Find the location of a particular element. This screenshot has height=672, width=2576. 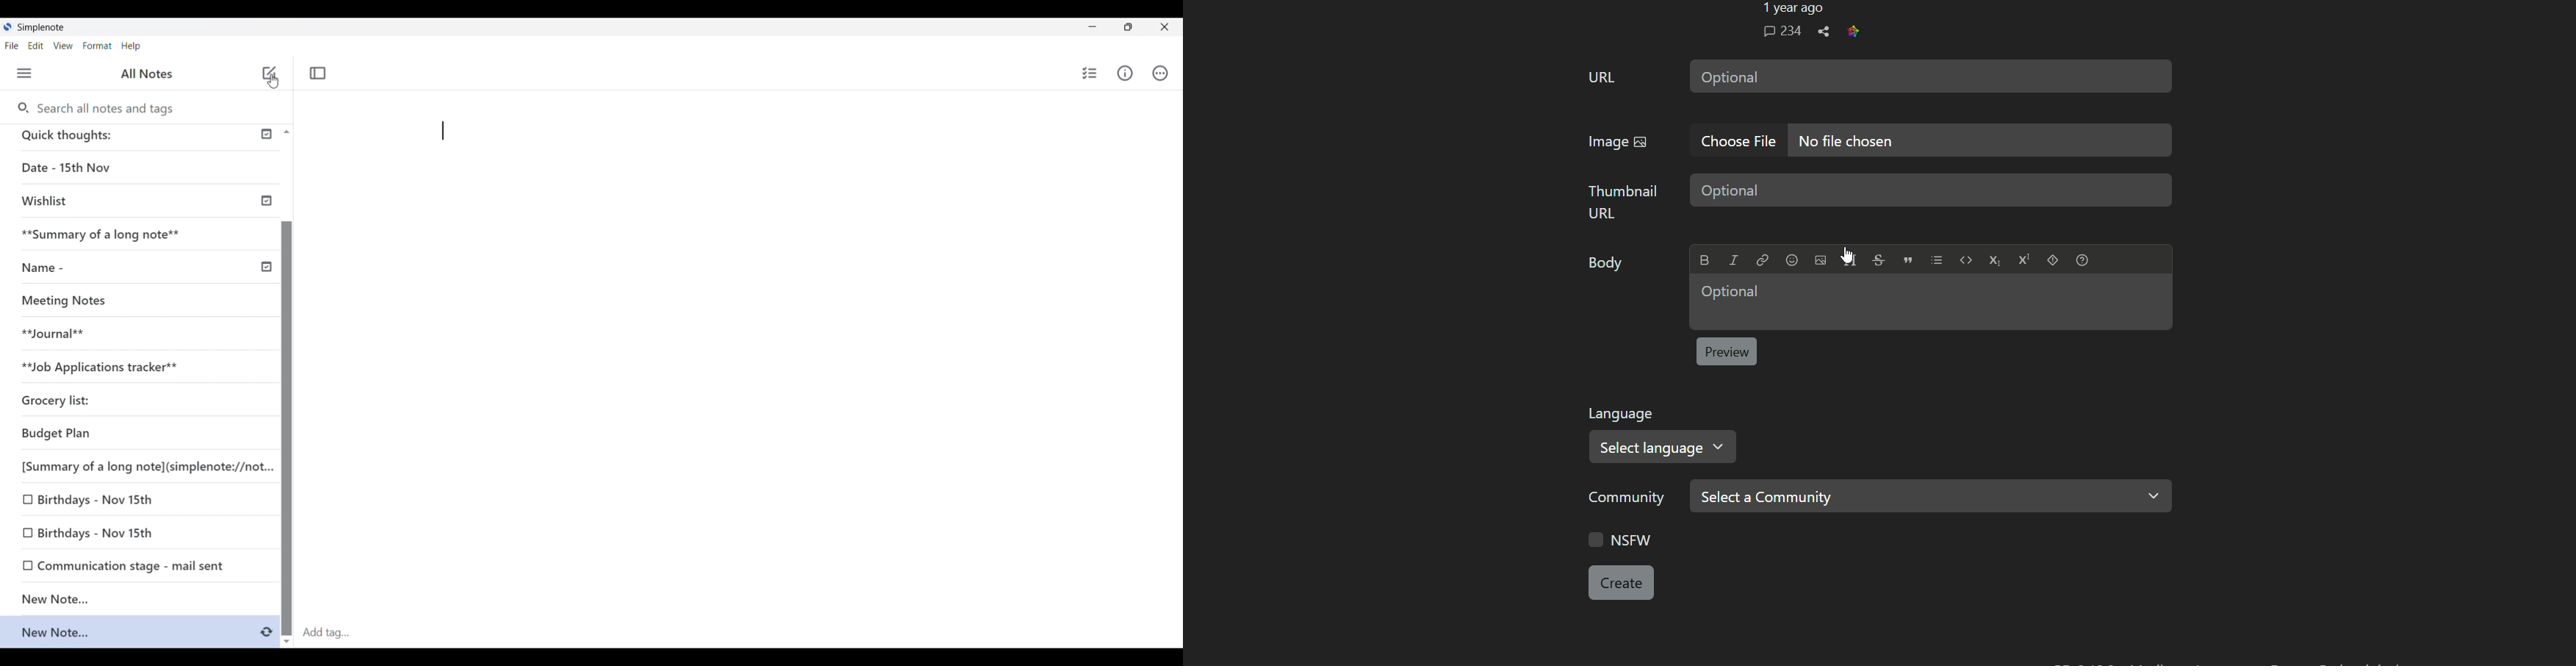

Vertical slide bar for left panel is located at coordinates (287, 417).